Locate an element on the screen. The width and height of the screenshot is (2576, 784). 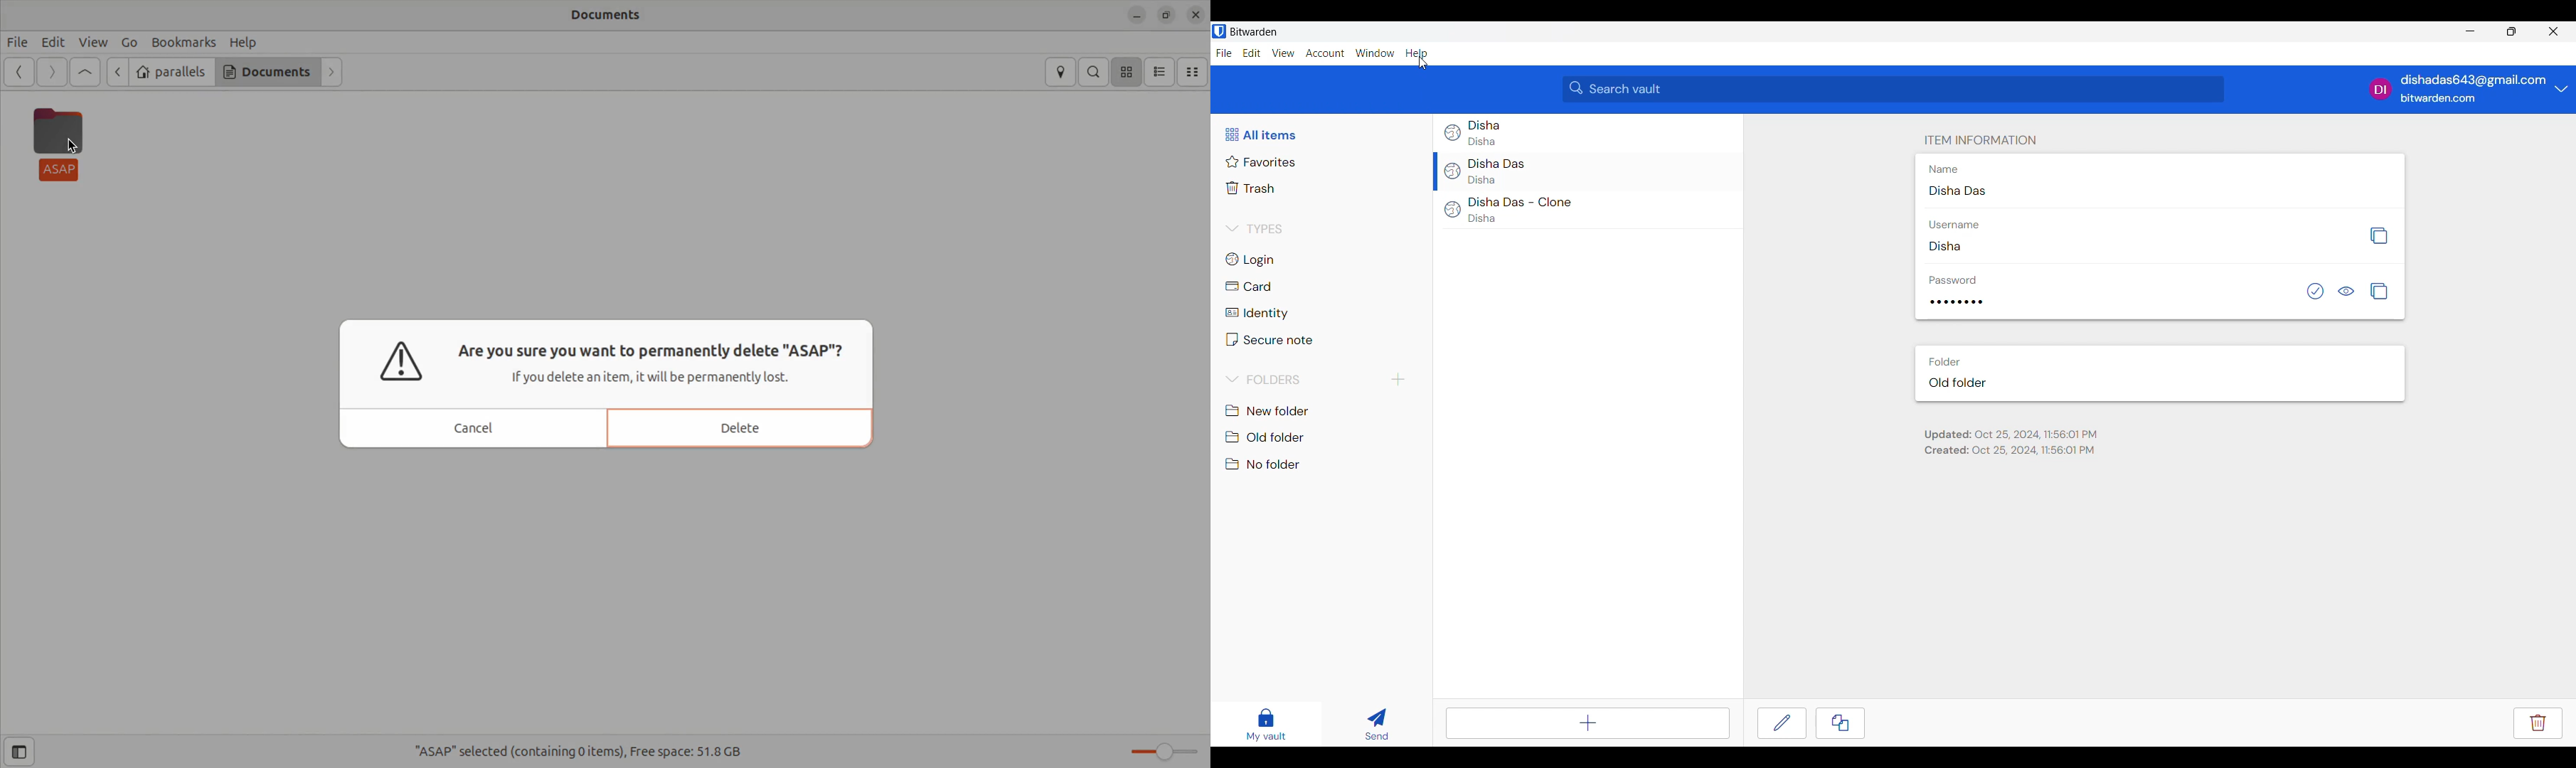
Name is located at coordinates (1944, 169).